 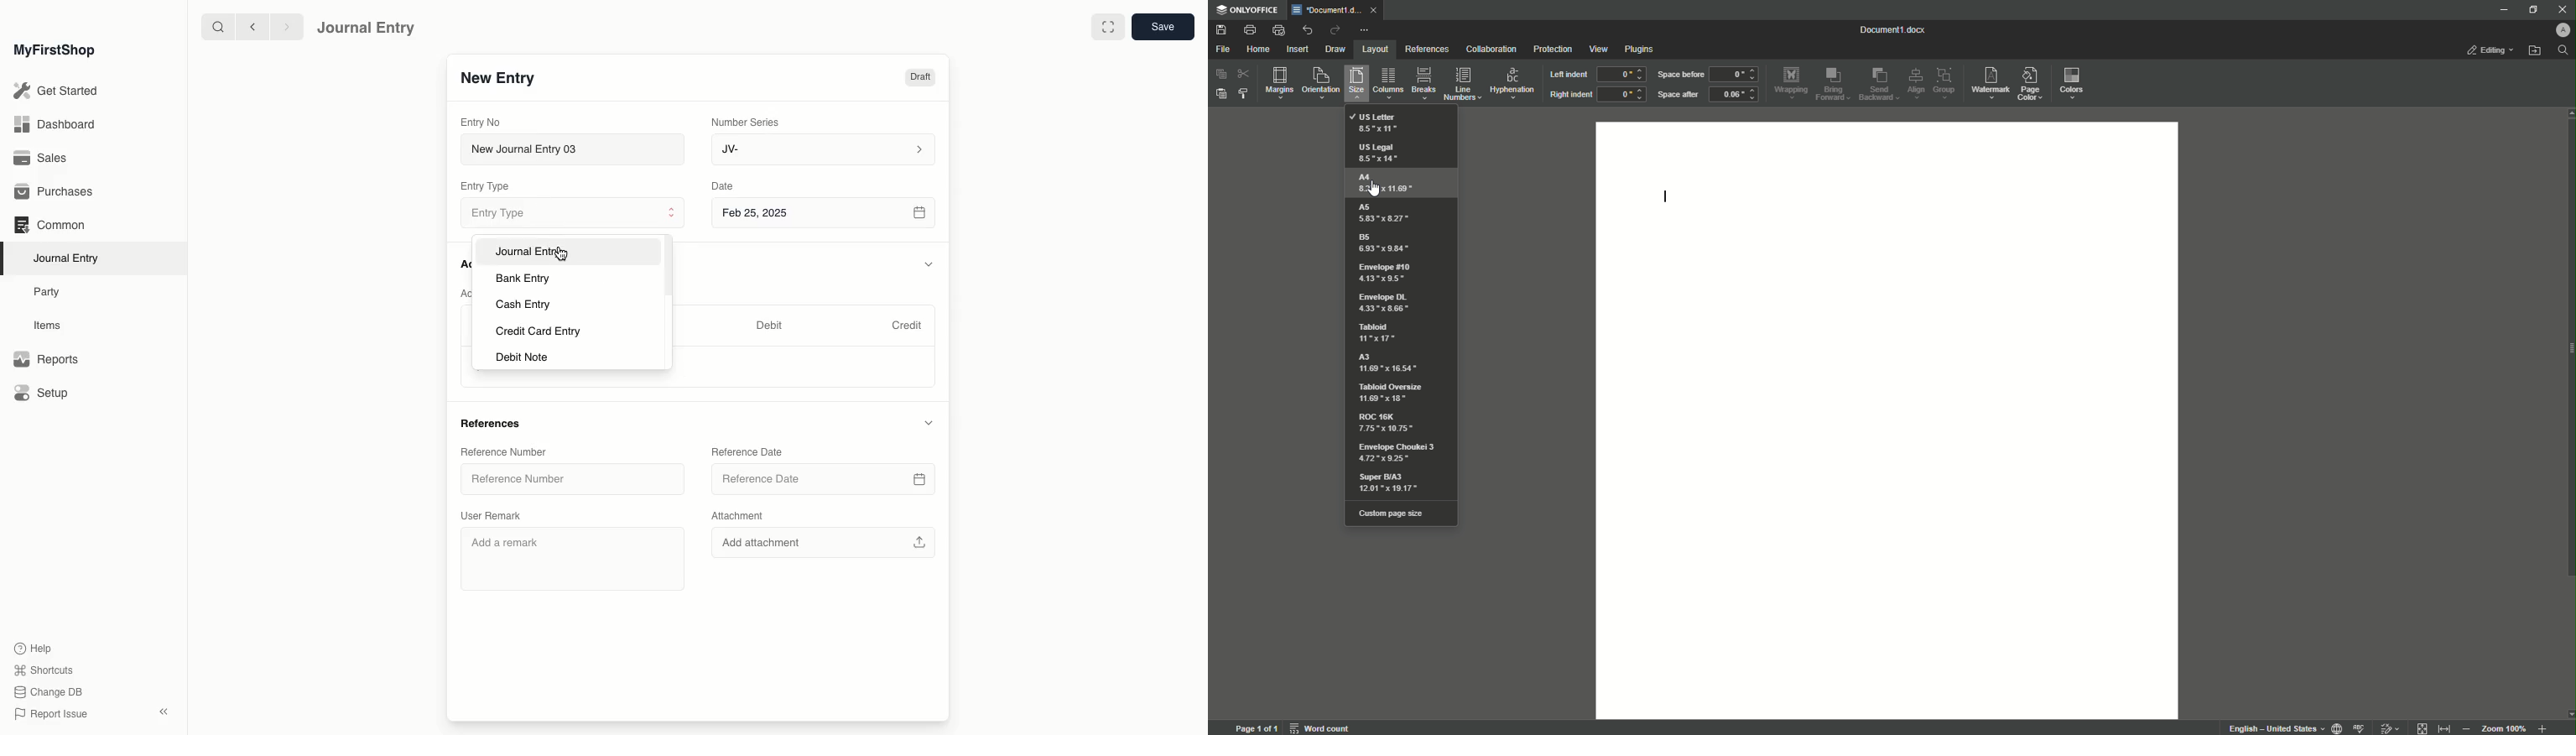 I want to click on Entry Type, so click(x=490, y=186).